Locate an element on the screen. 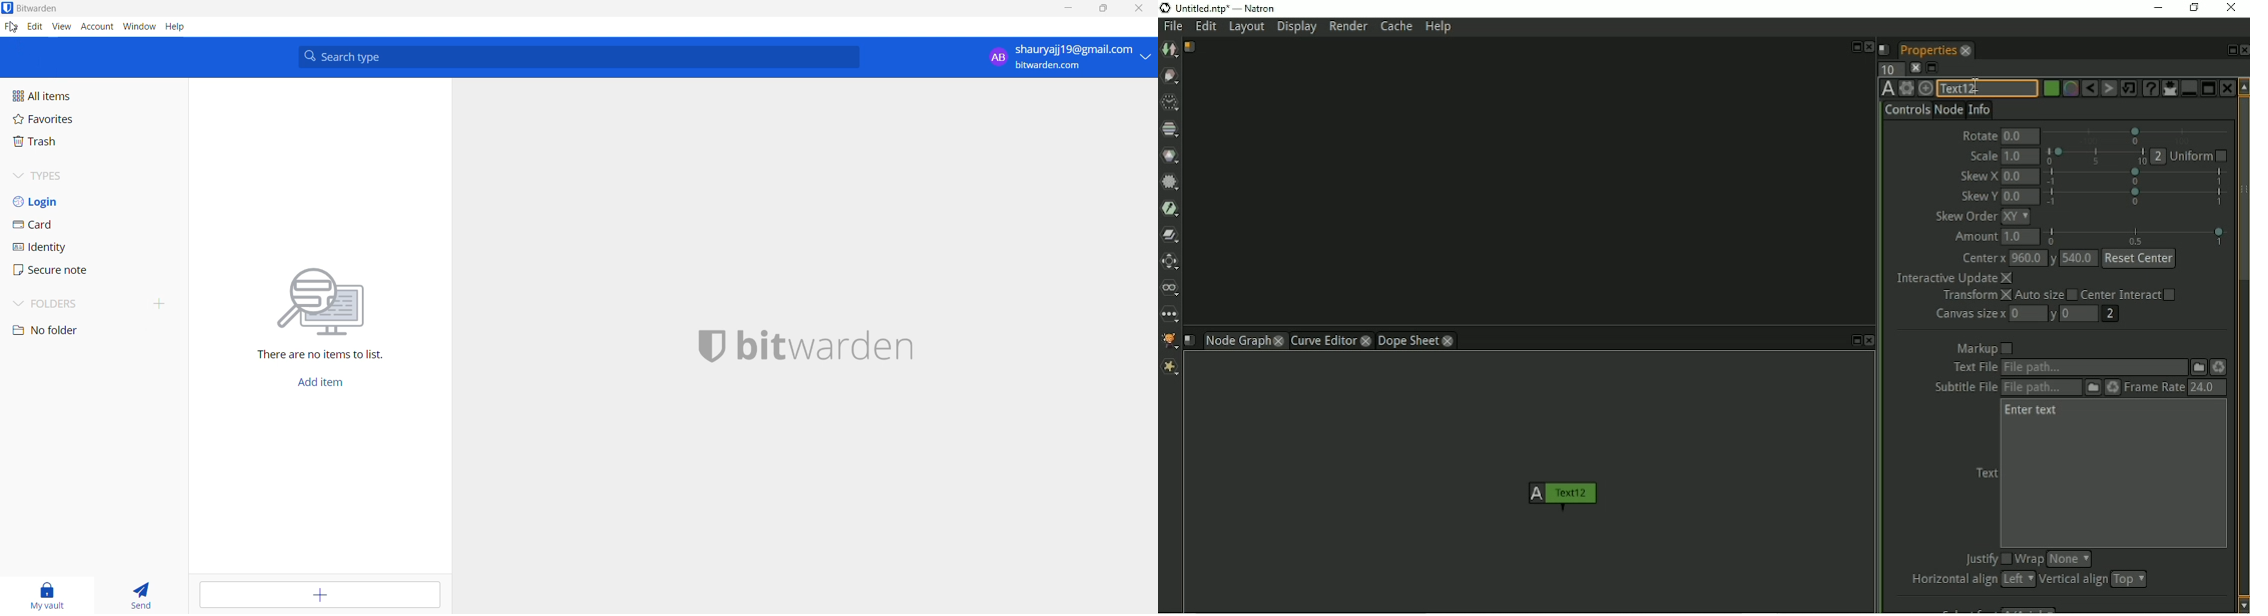  Restore down is located at coordinates (2192, 7).